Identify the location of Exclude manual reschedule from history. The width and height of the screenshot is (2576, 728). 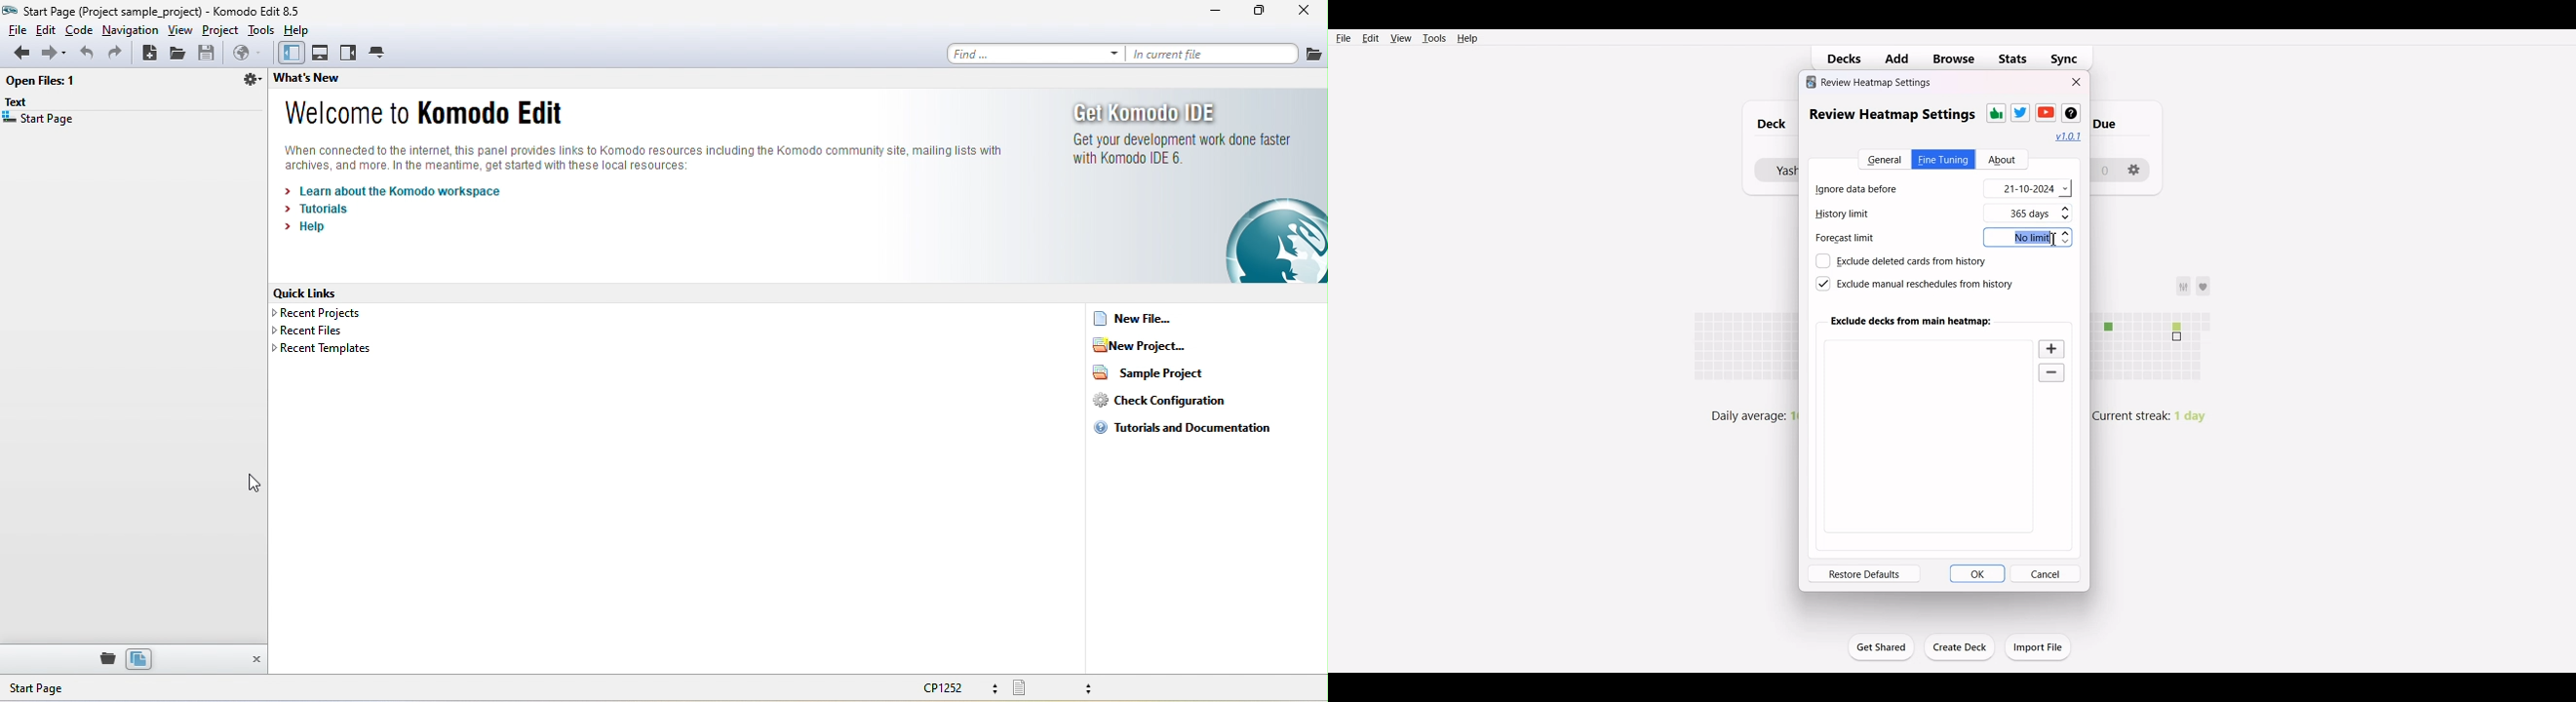
(1913, 284).